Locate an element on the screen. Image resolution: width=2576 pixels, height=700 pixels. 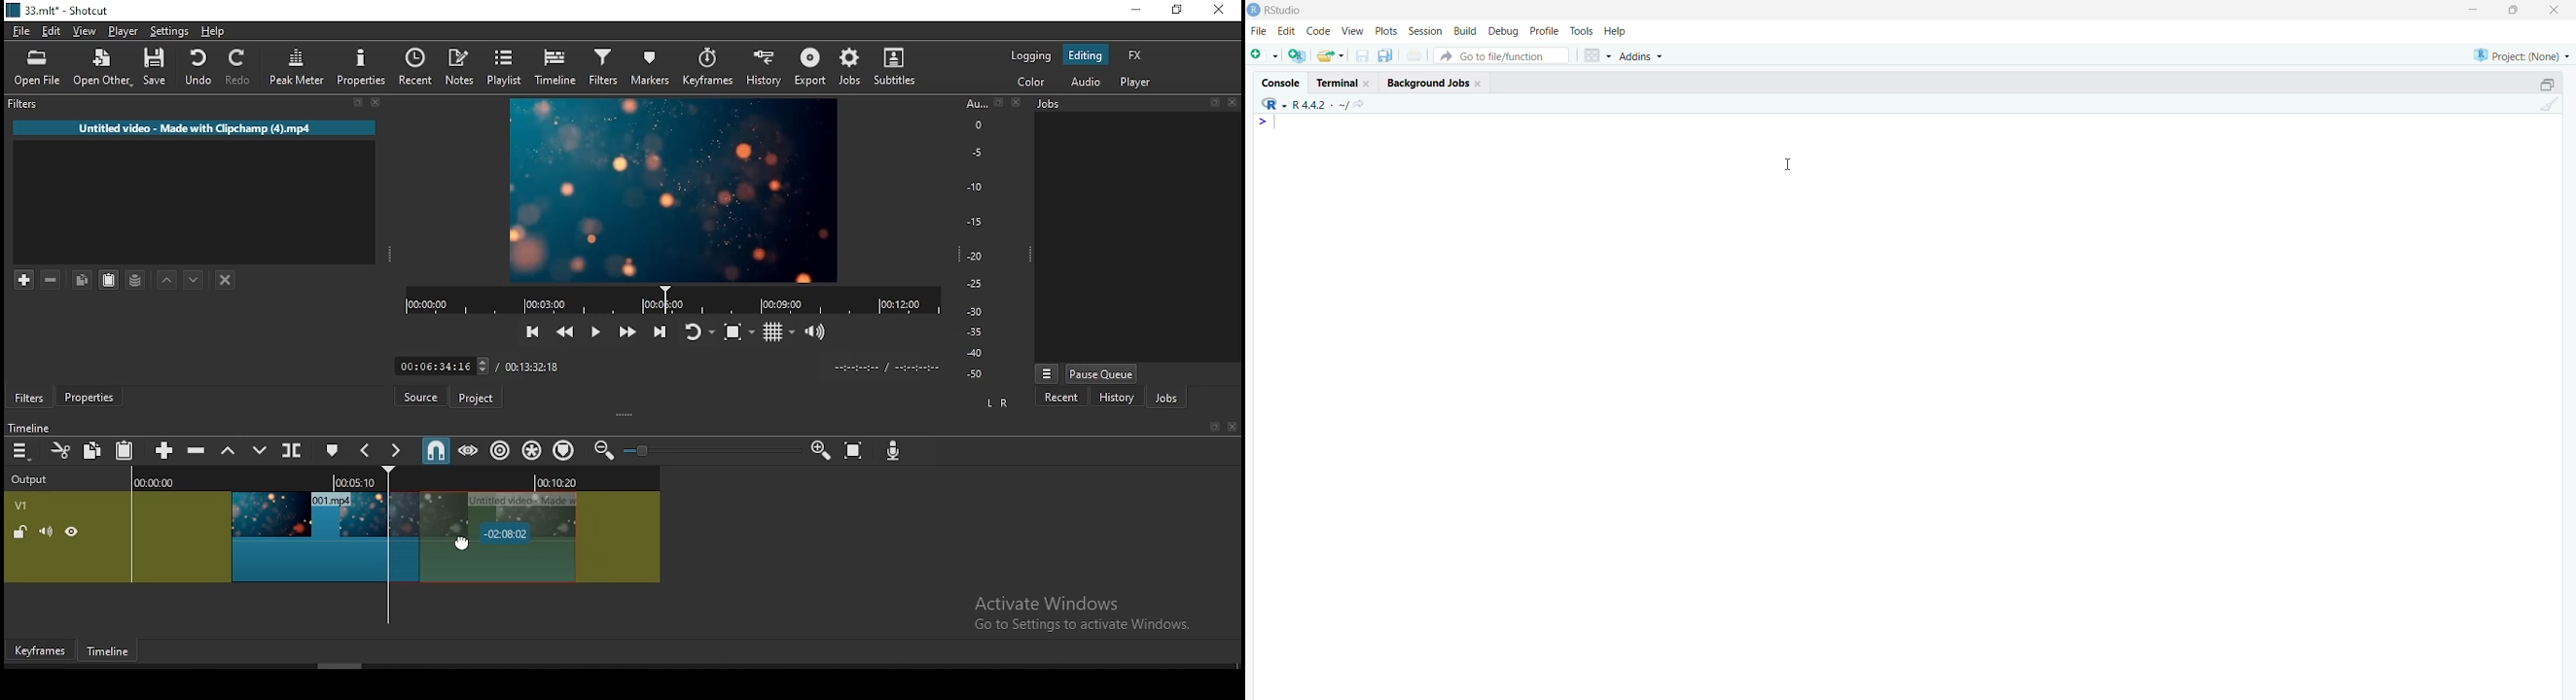
editing is located at coordinates (1086, 56).